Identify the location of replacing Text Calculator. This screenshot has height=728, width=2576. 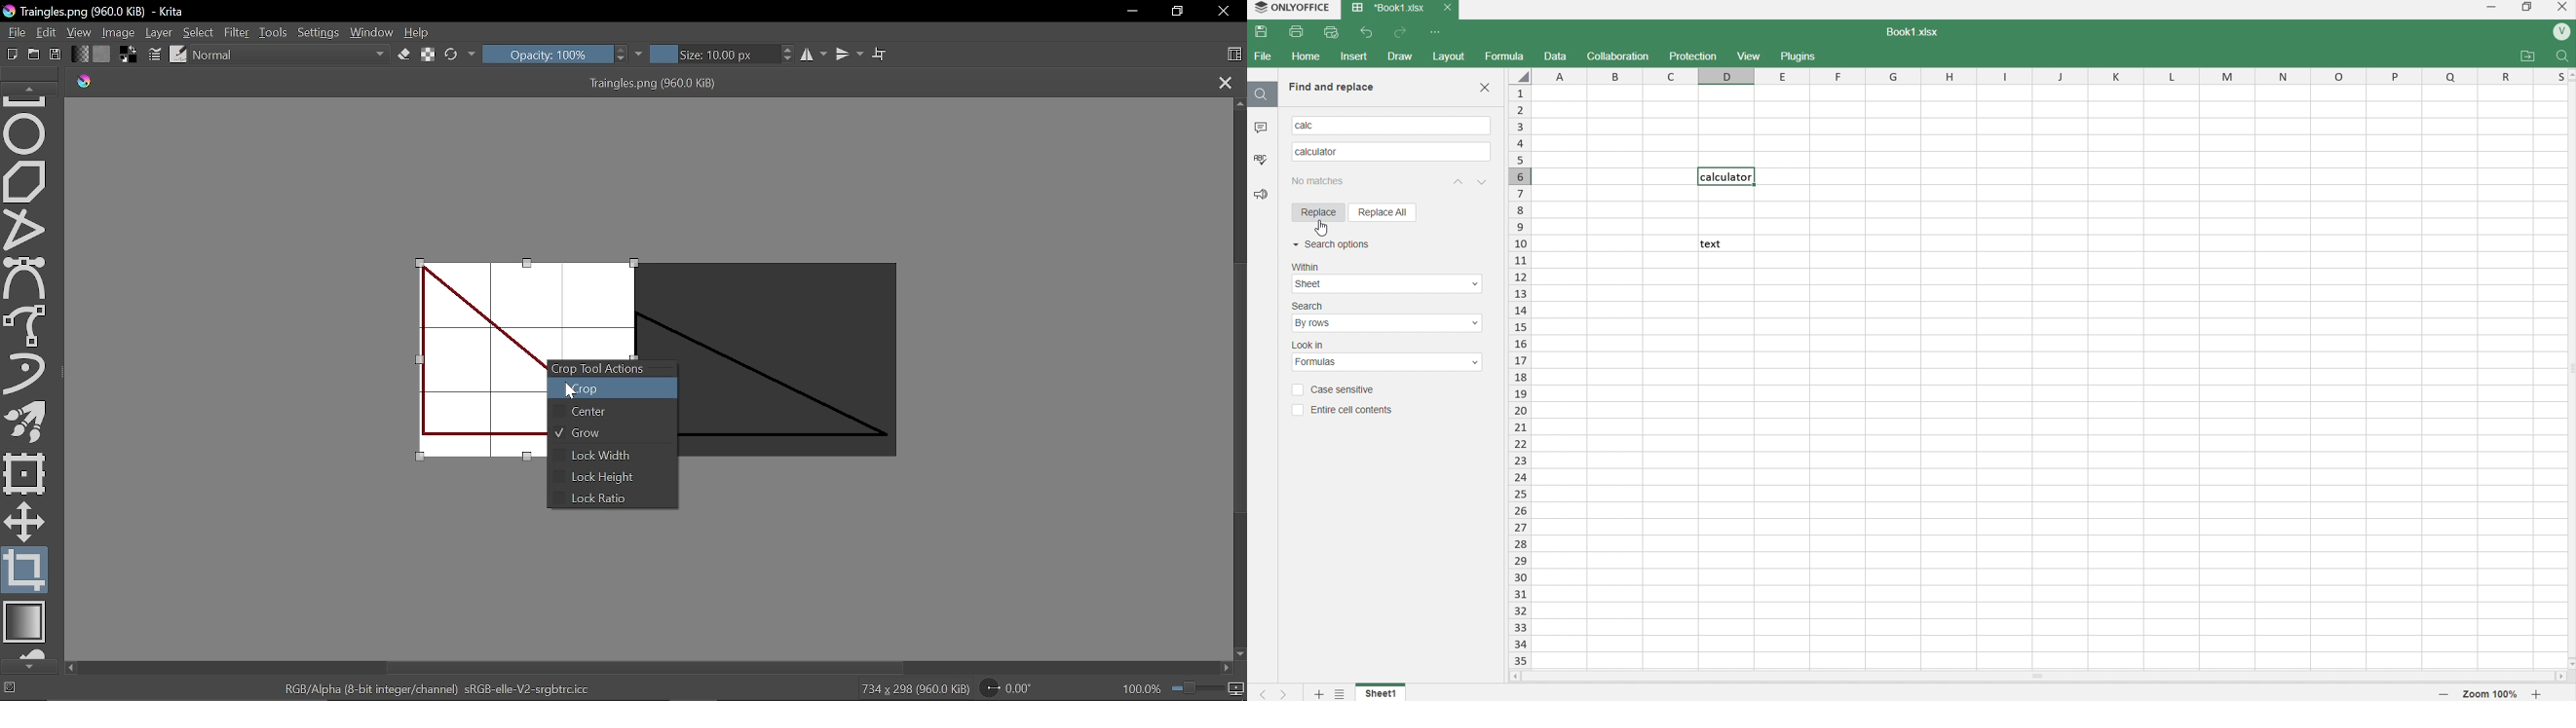
(1389, 153).